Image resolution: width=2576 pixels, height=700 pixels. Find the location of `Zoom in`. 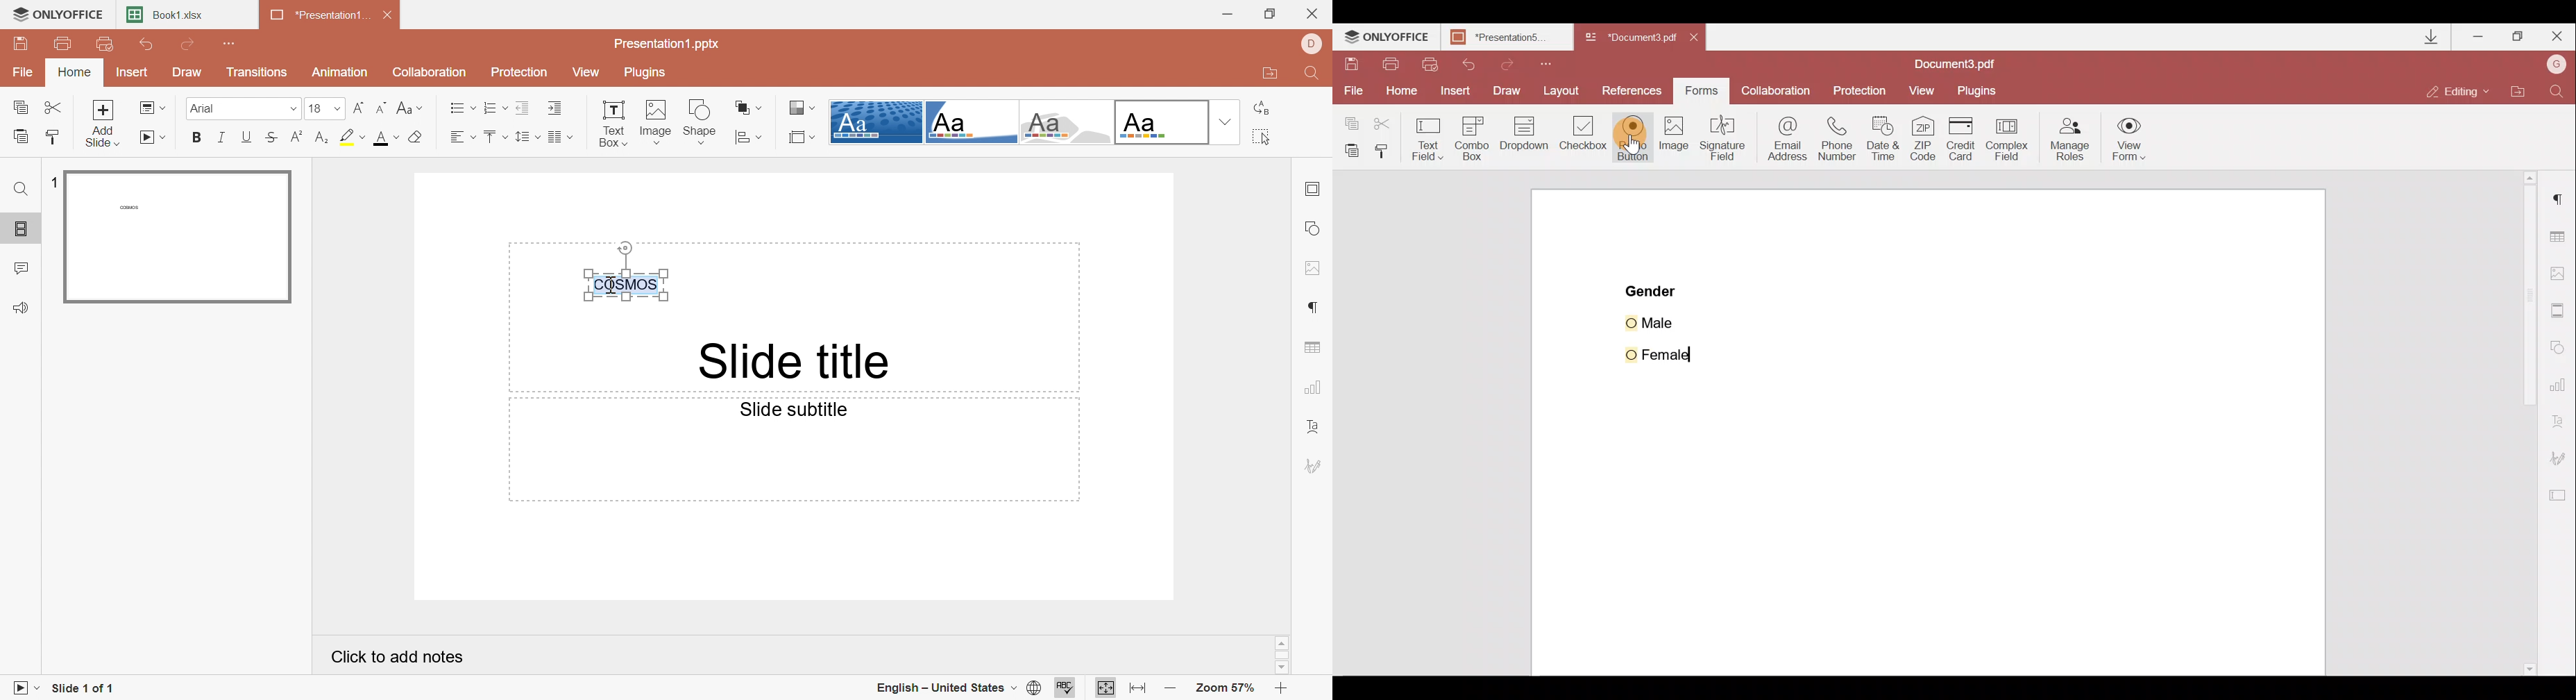

Zoom in is located at coordinates (1285, 687).